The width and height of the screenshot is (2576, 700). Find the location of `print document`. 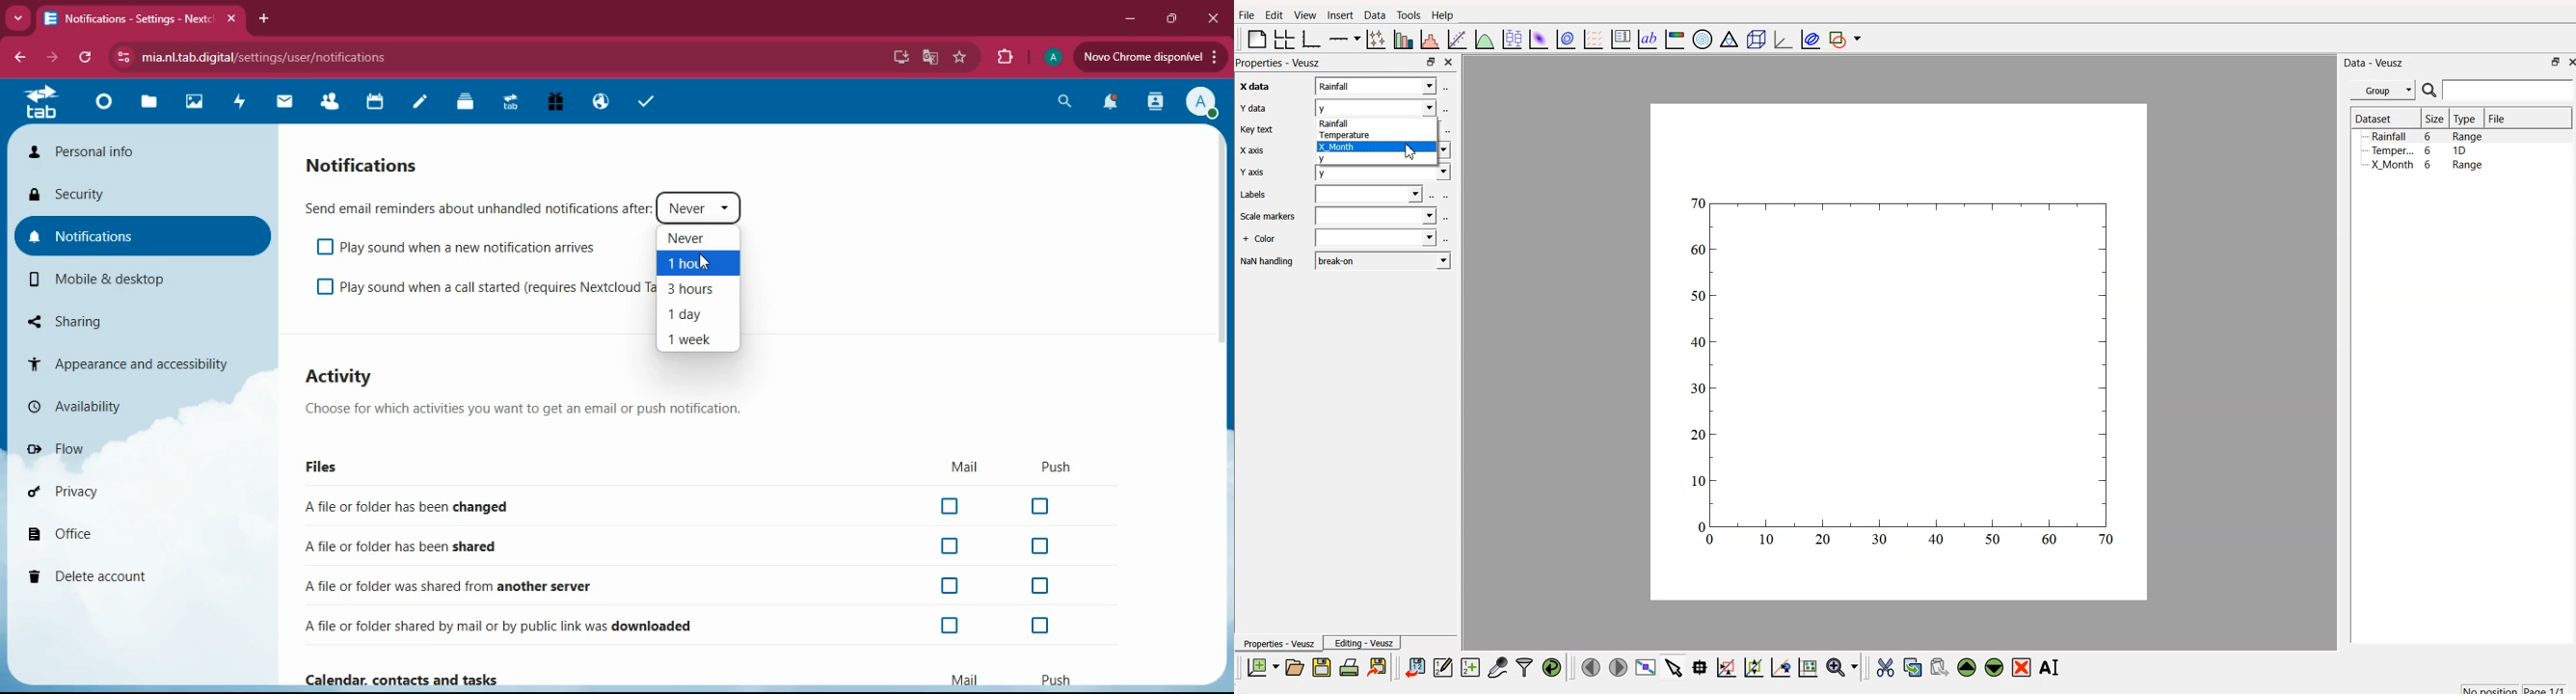

print document is located at coordinates (1349, 667).